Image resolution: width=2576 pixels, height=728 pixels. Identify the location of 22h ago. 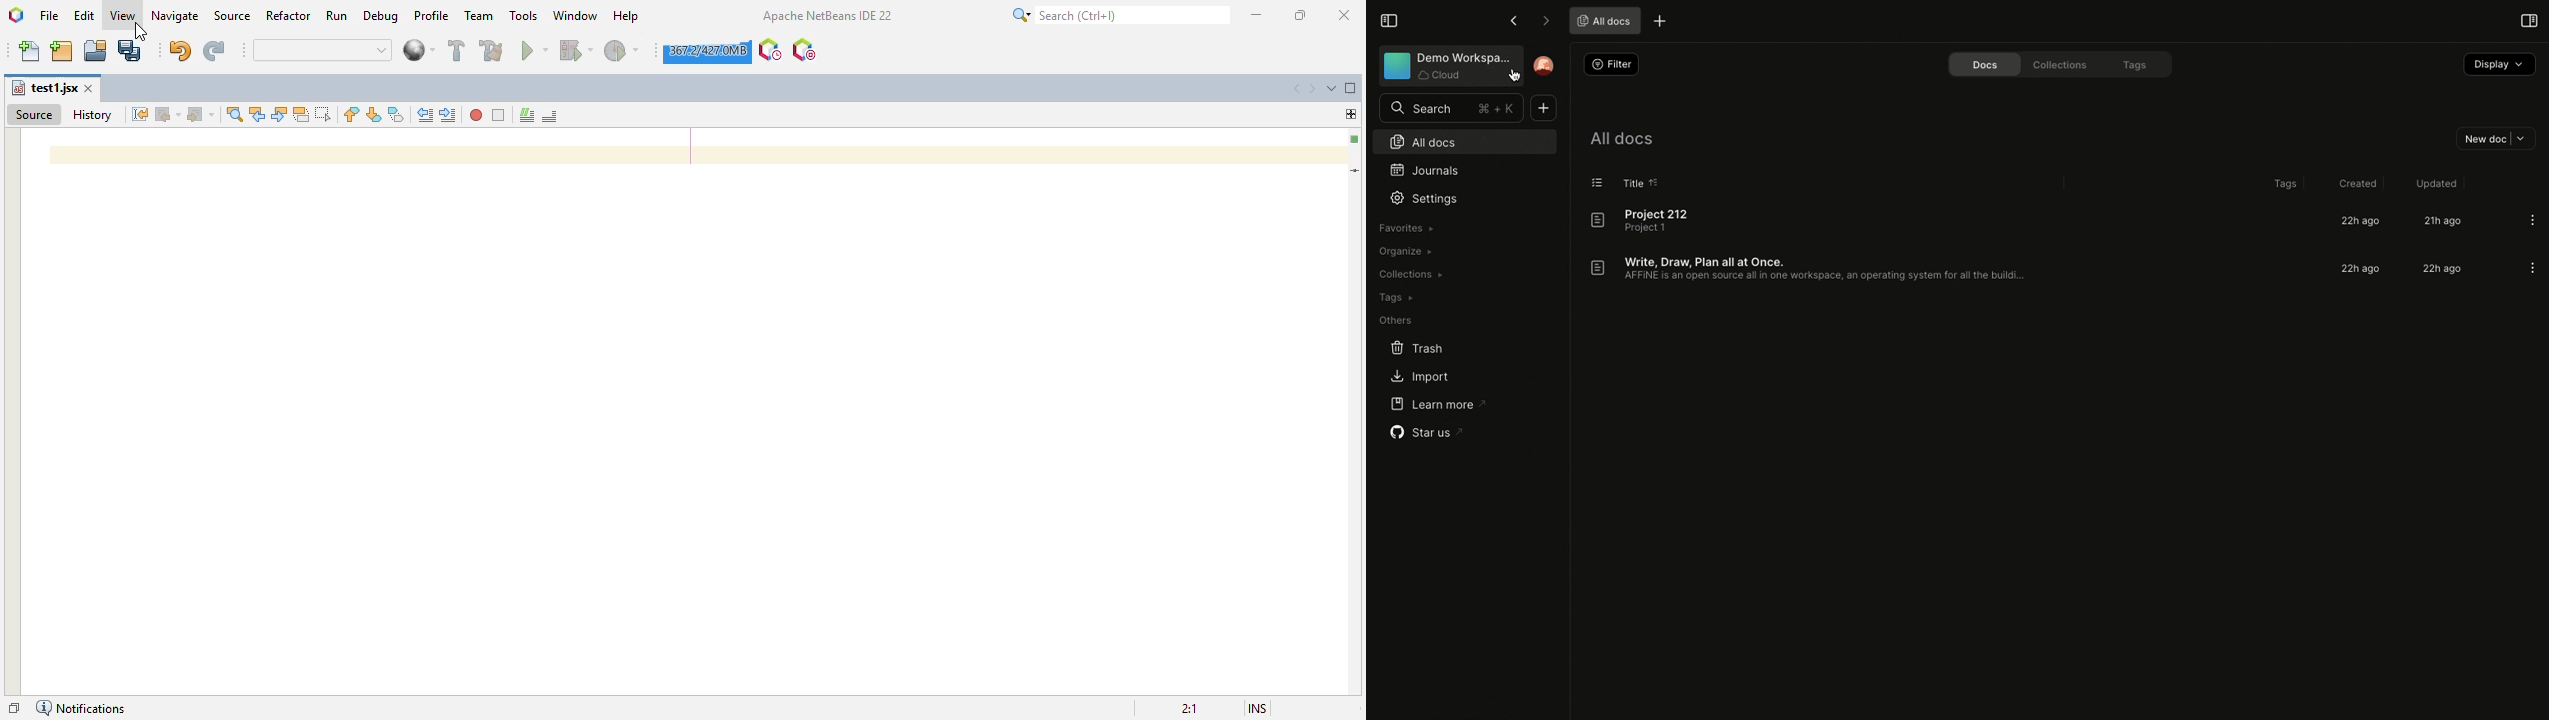
(2357, 221).